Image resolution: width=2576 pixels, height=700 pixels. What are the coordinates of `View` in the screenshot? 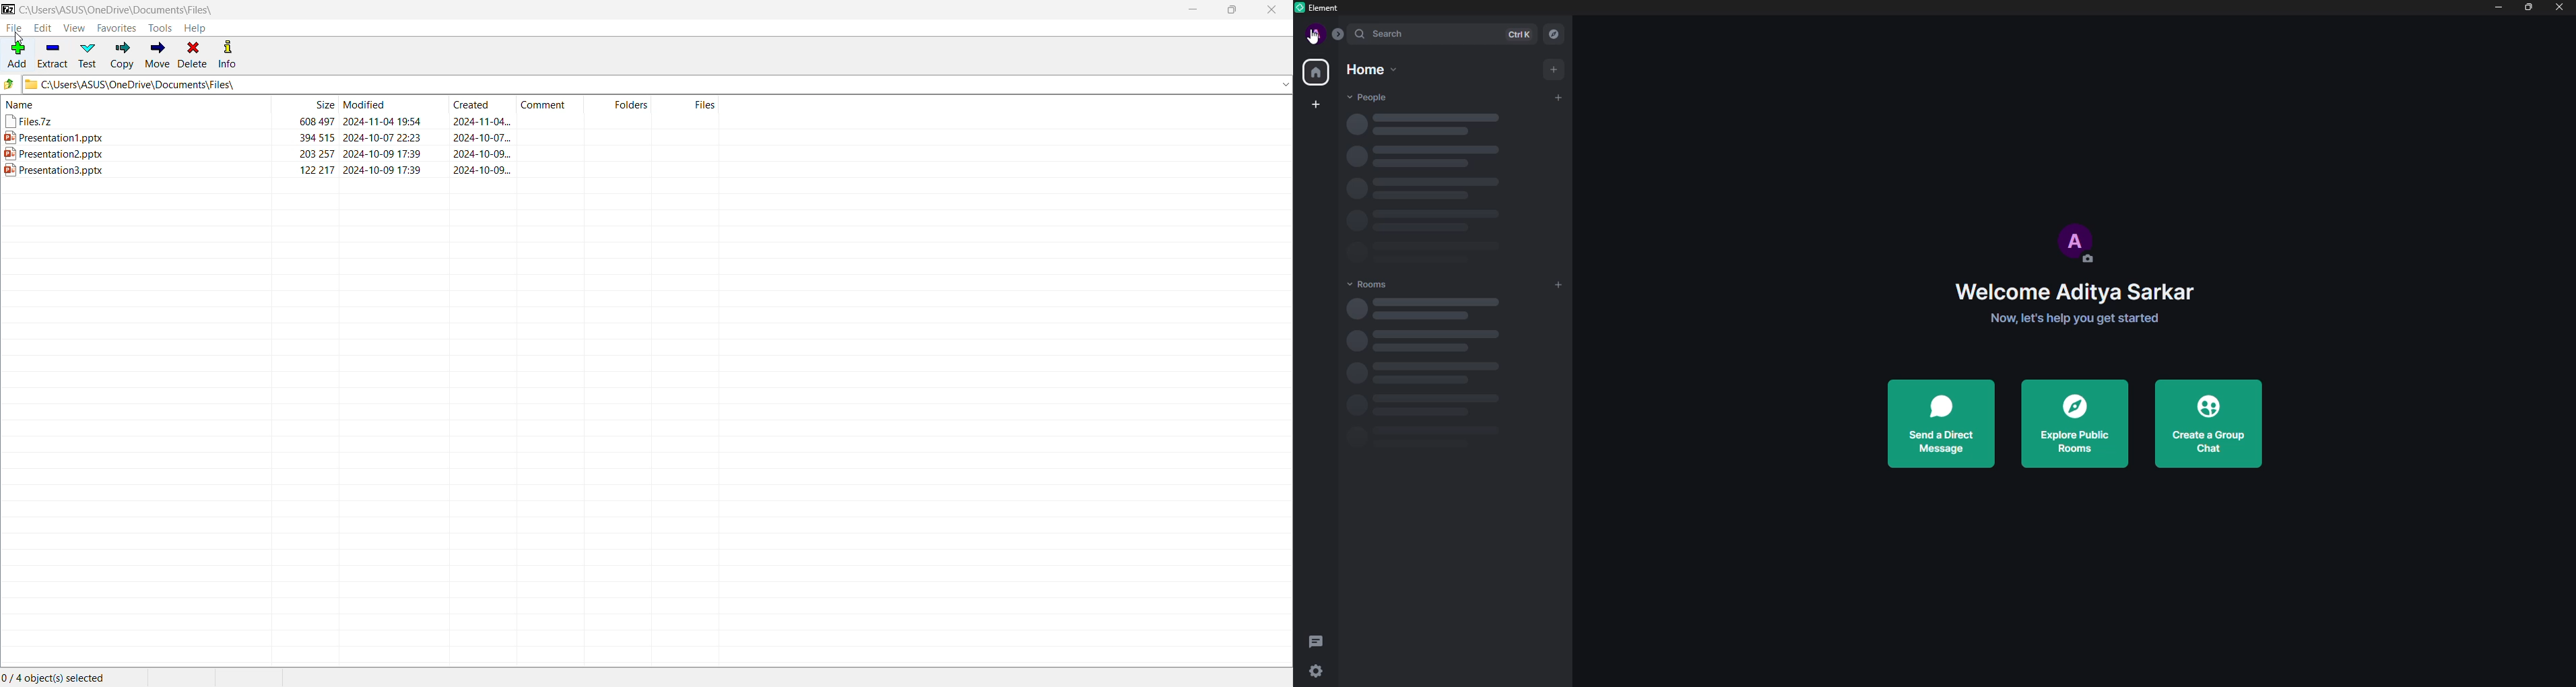 It's located at (75, 29).